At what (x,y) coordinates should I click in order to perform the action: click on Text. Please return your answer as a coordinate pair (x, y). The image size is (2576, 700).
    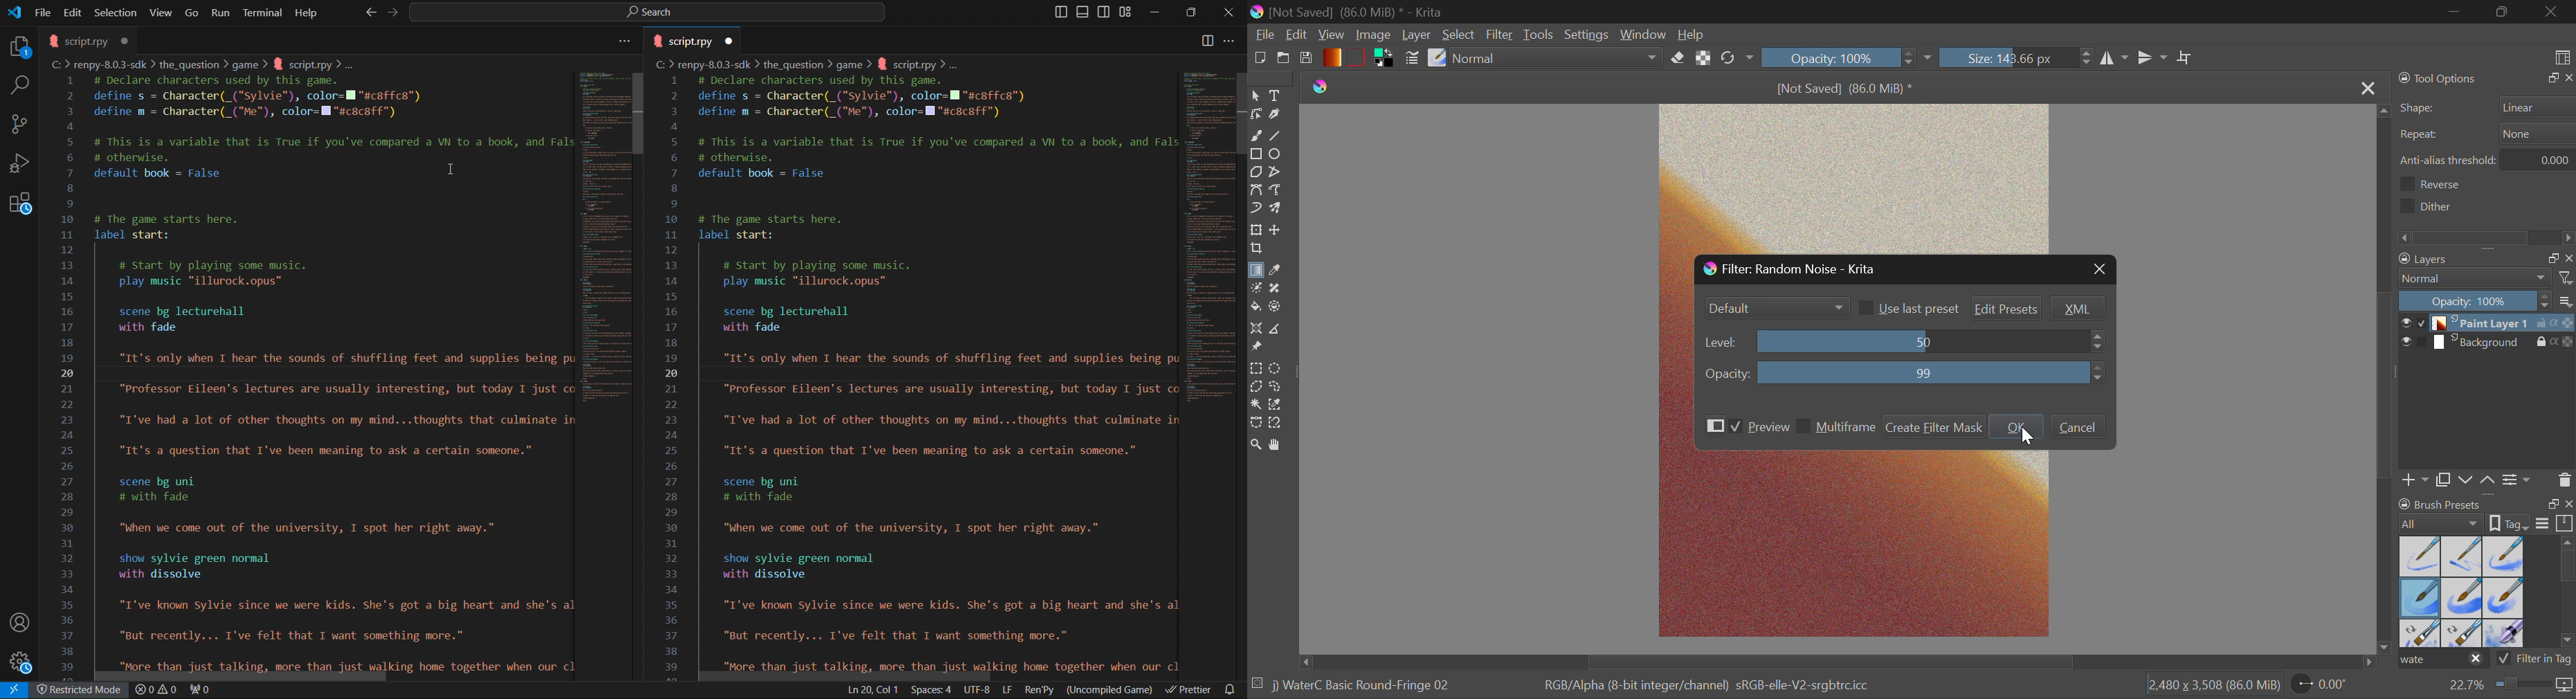
    Looking at the image, I should click on (1278, 96).